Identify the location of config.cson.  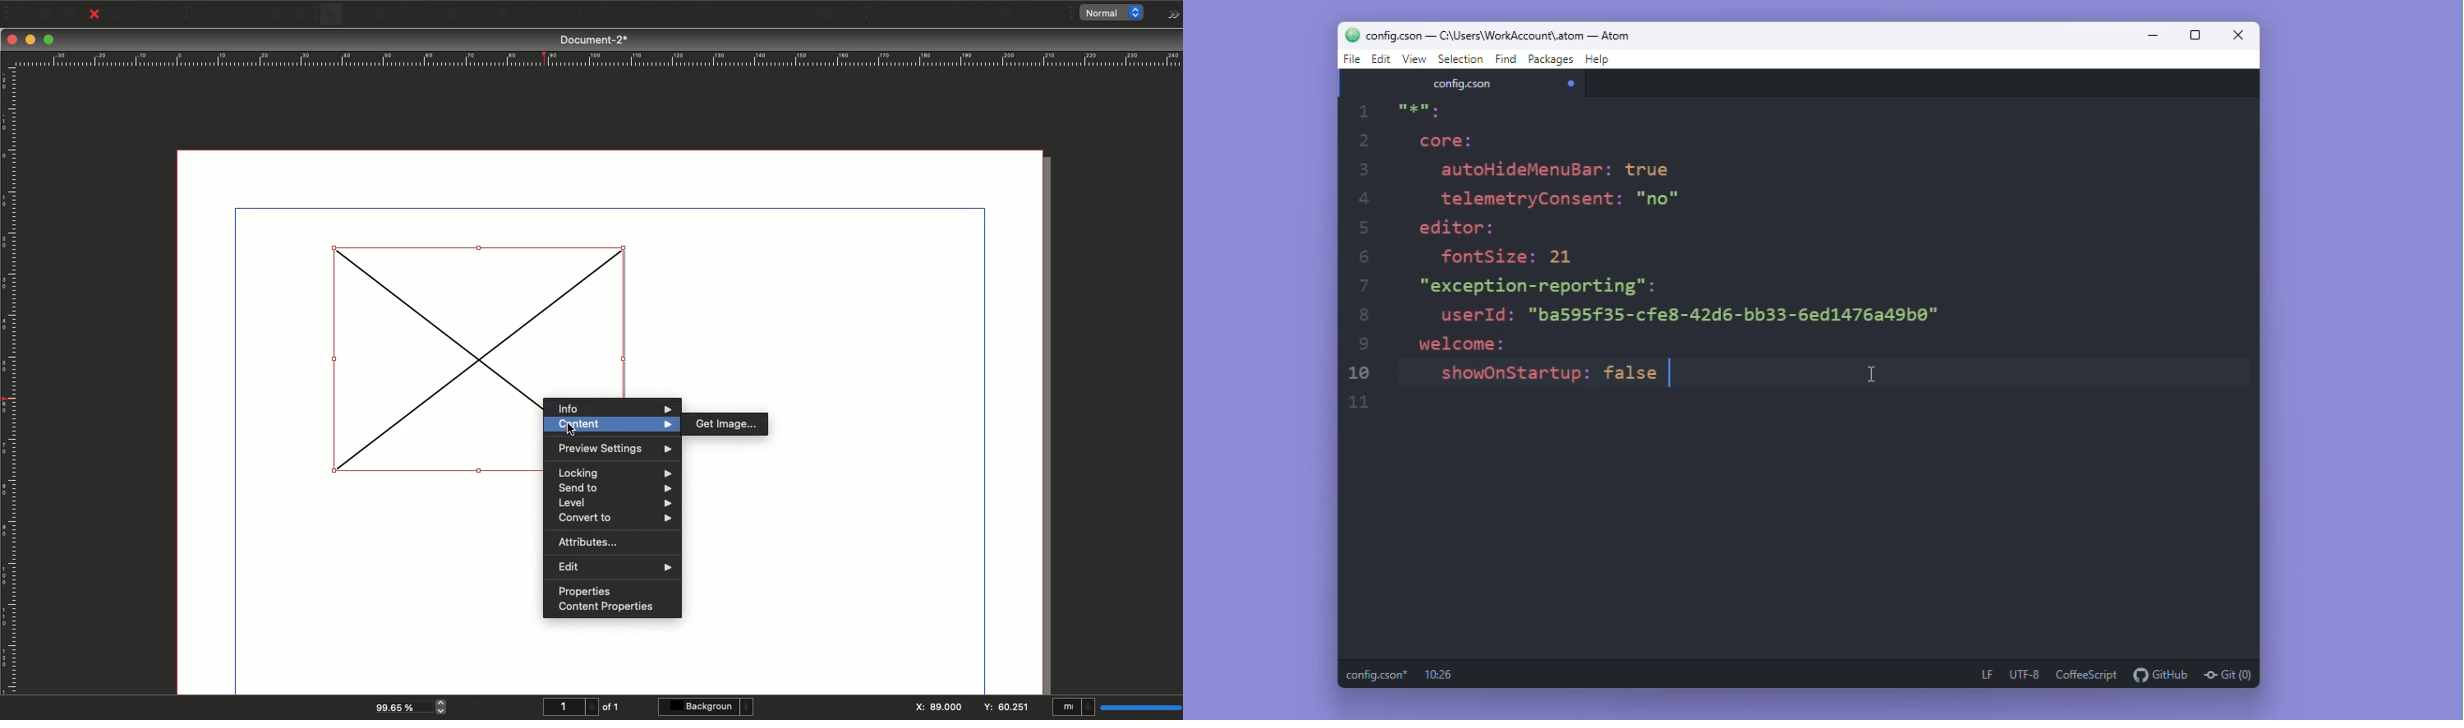
(1463, 85).